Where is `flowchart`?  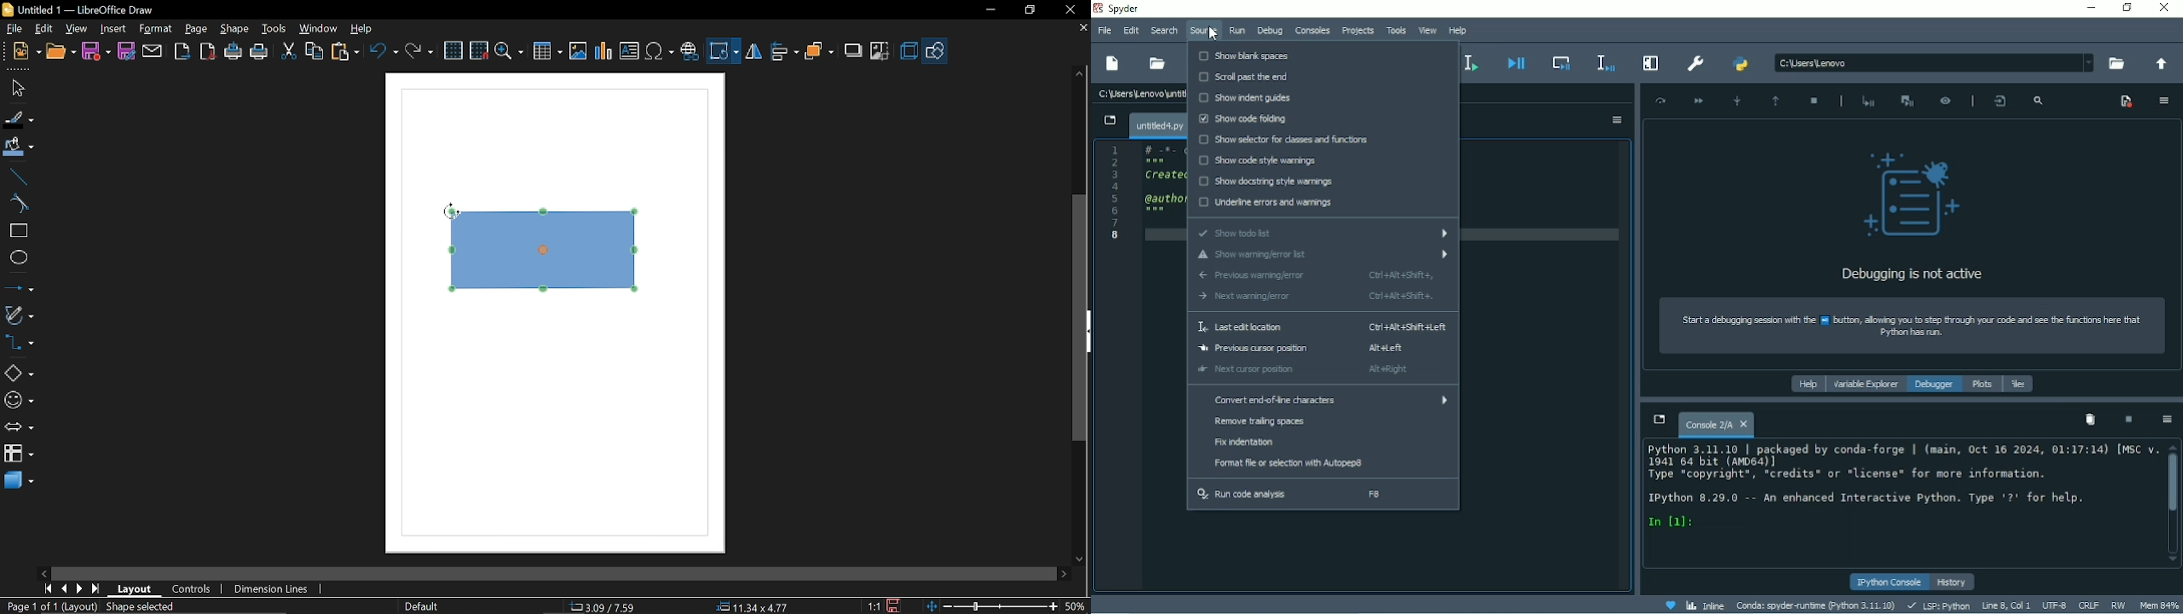
flowchart is located at coordinates (18, 455).